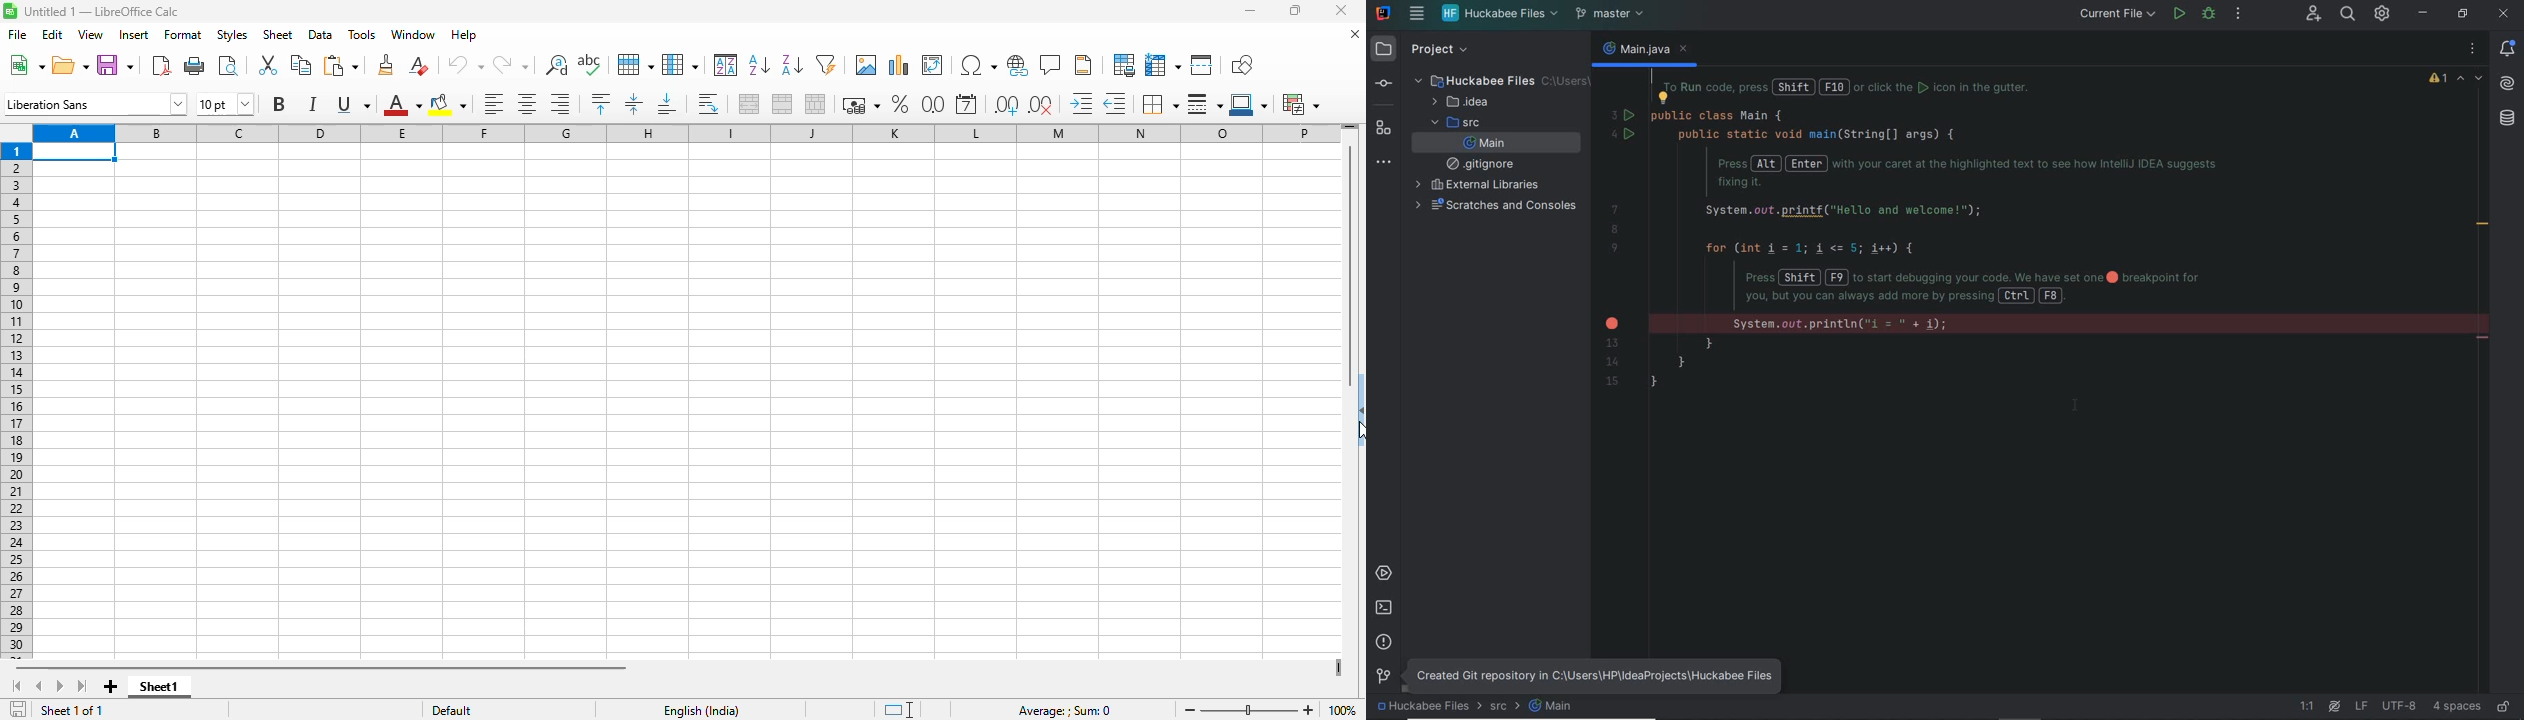  Describe the element at coordinates (680, 65) in the screenshot. I see `column` at that location.